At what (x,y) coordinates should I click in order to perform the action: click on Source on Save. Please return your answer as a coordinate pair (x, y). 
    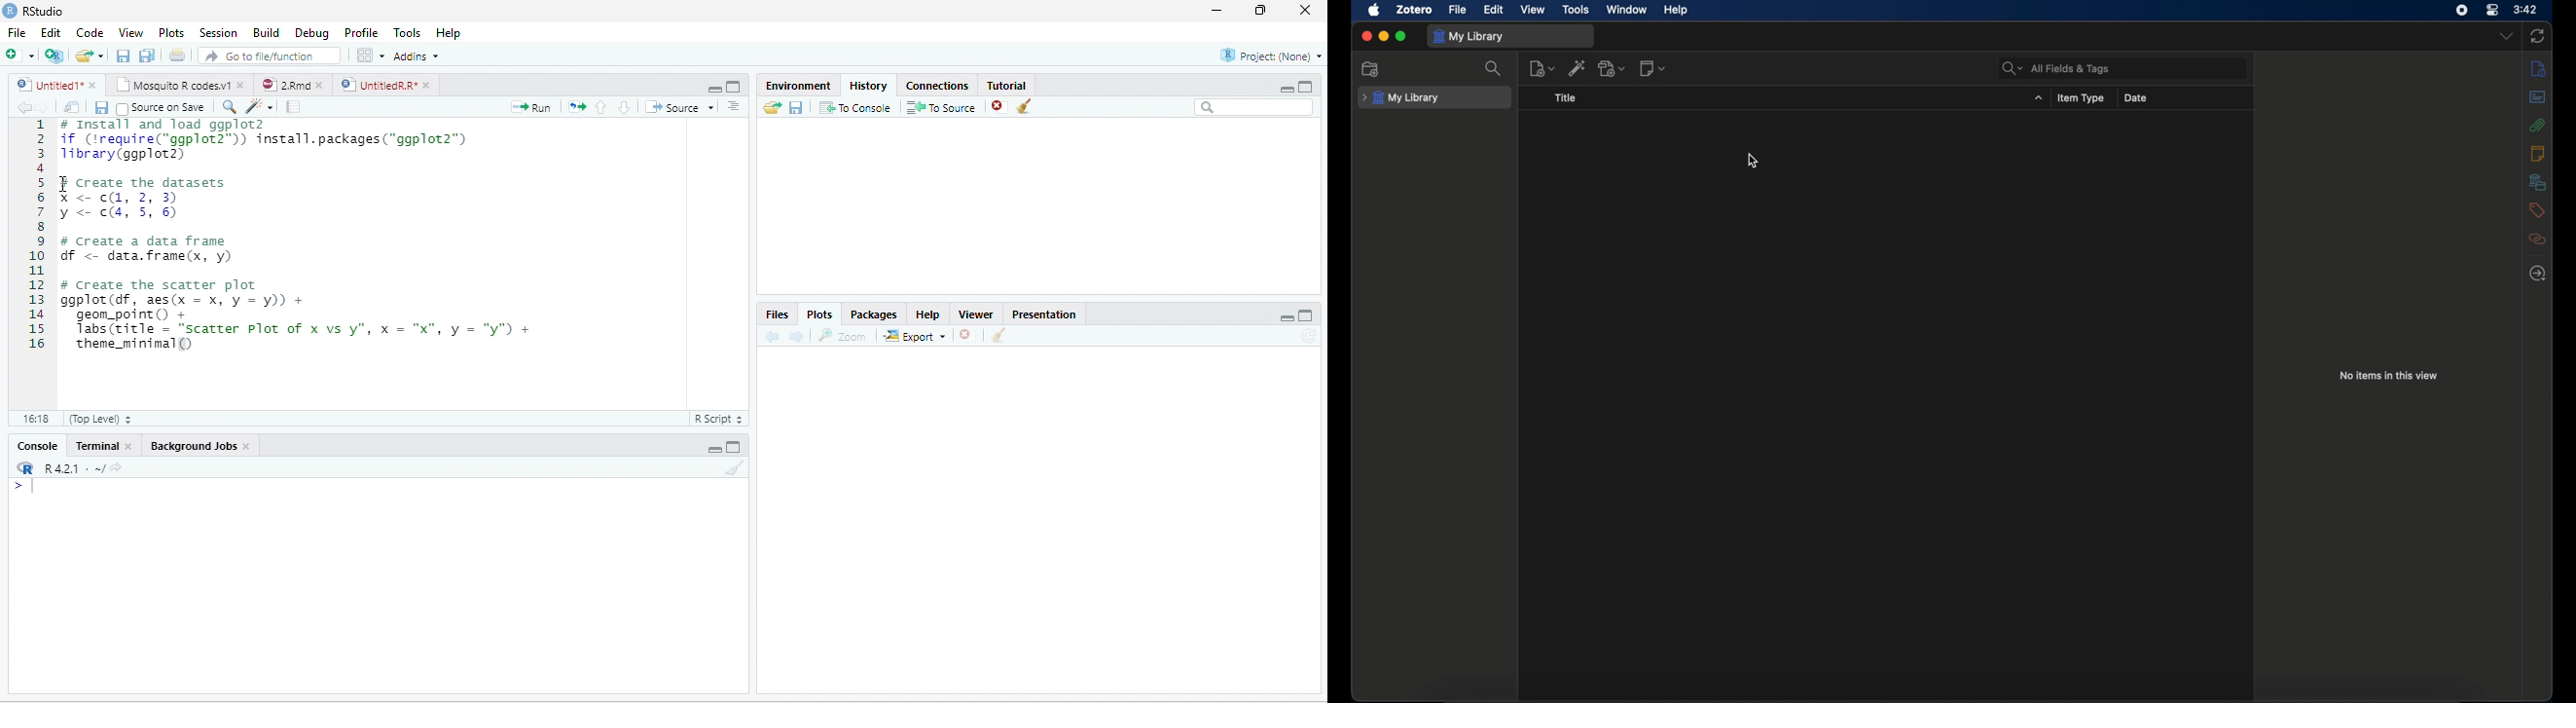
    Looking at the image, I should click on (162, 109).